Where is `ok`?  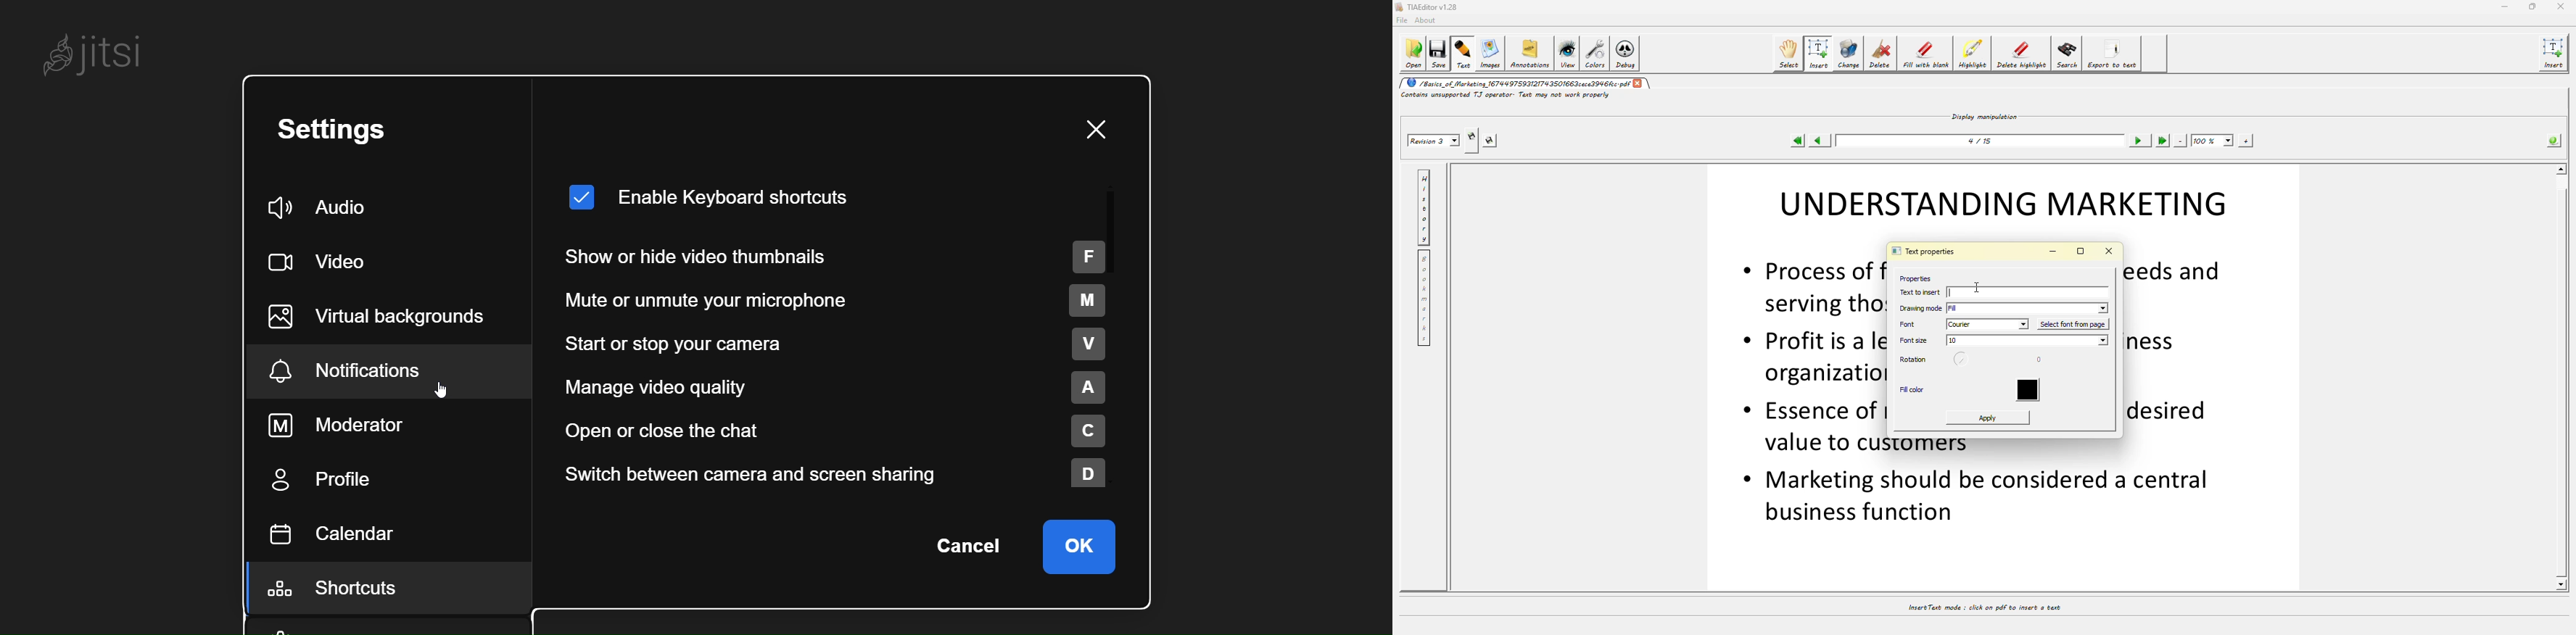
ok is located at coordinates (1078, 547).